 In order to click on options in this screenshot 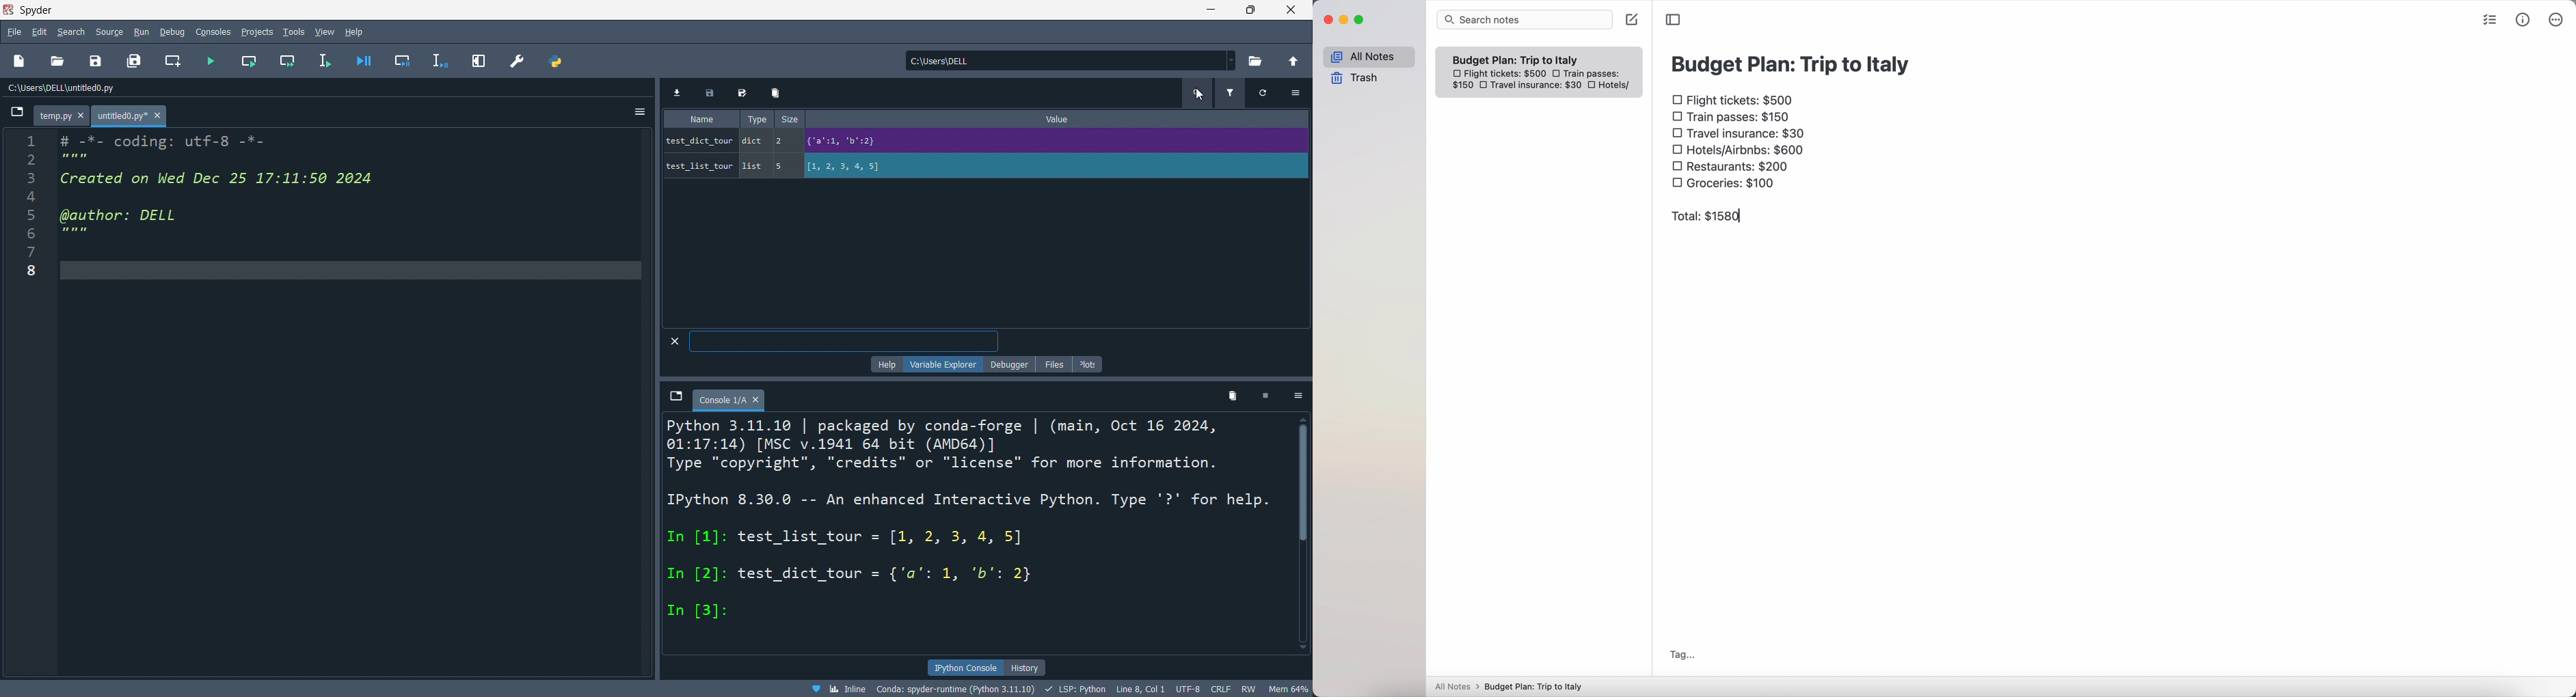, I will do `click(634, 111)`.